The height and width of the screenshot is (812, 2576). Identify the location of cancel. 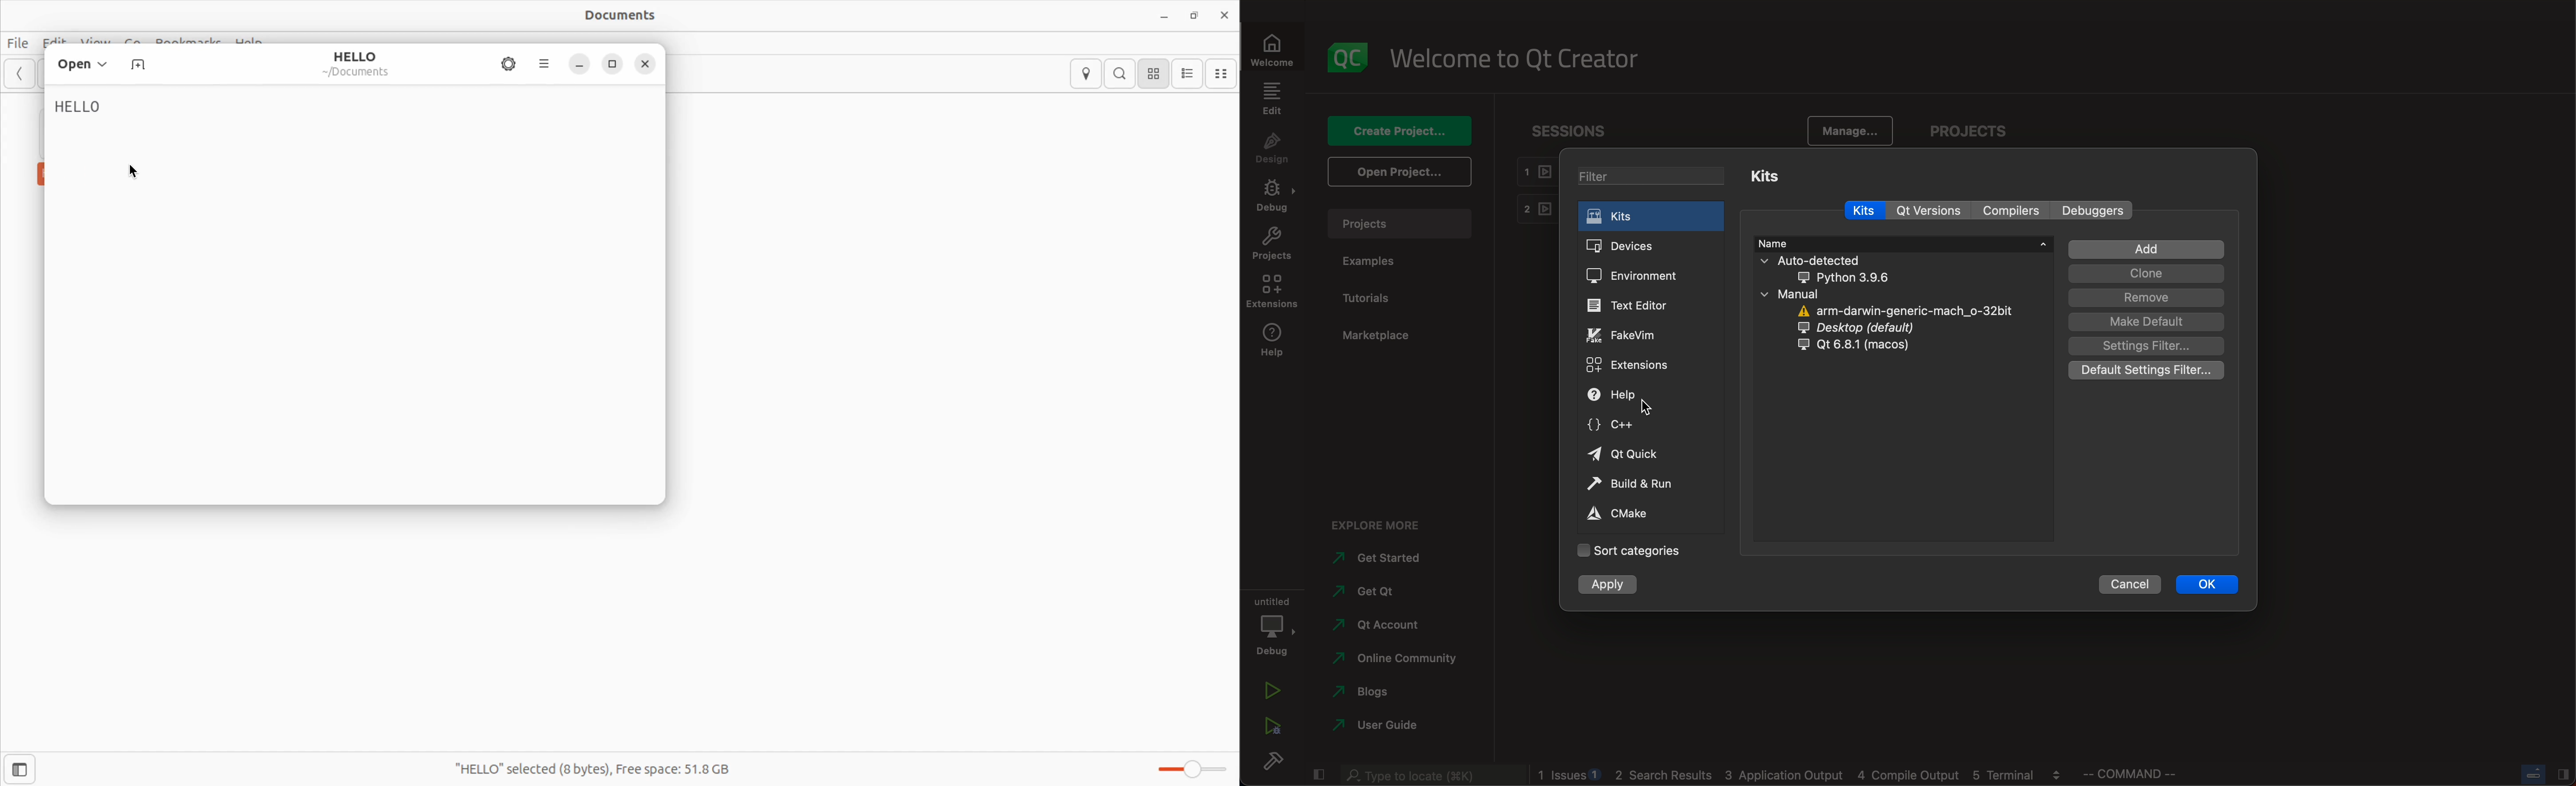
(2117, 584).